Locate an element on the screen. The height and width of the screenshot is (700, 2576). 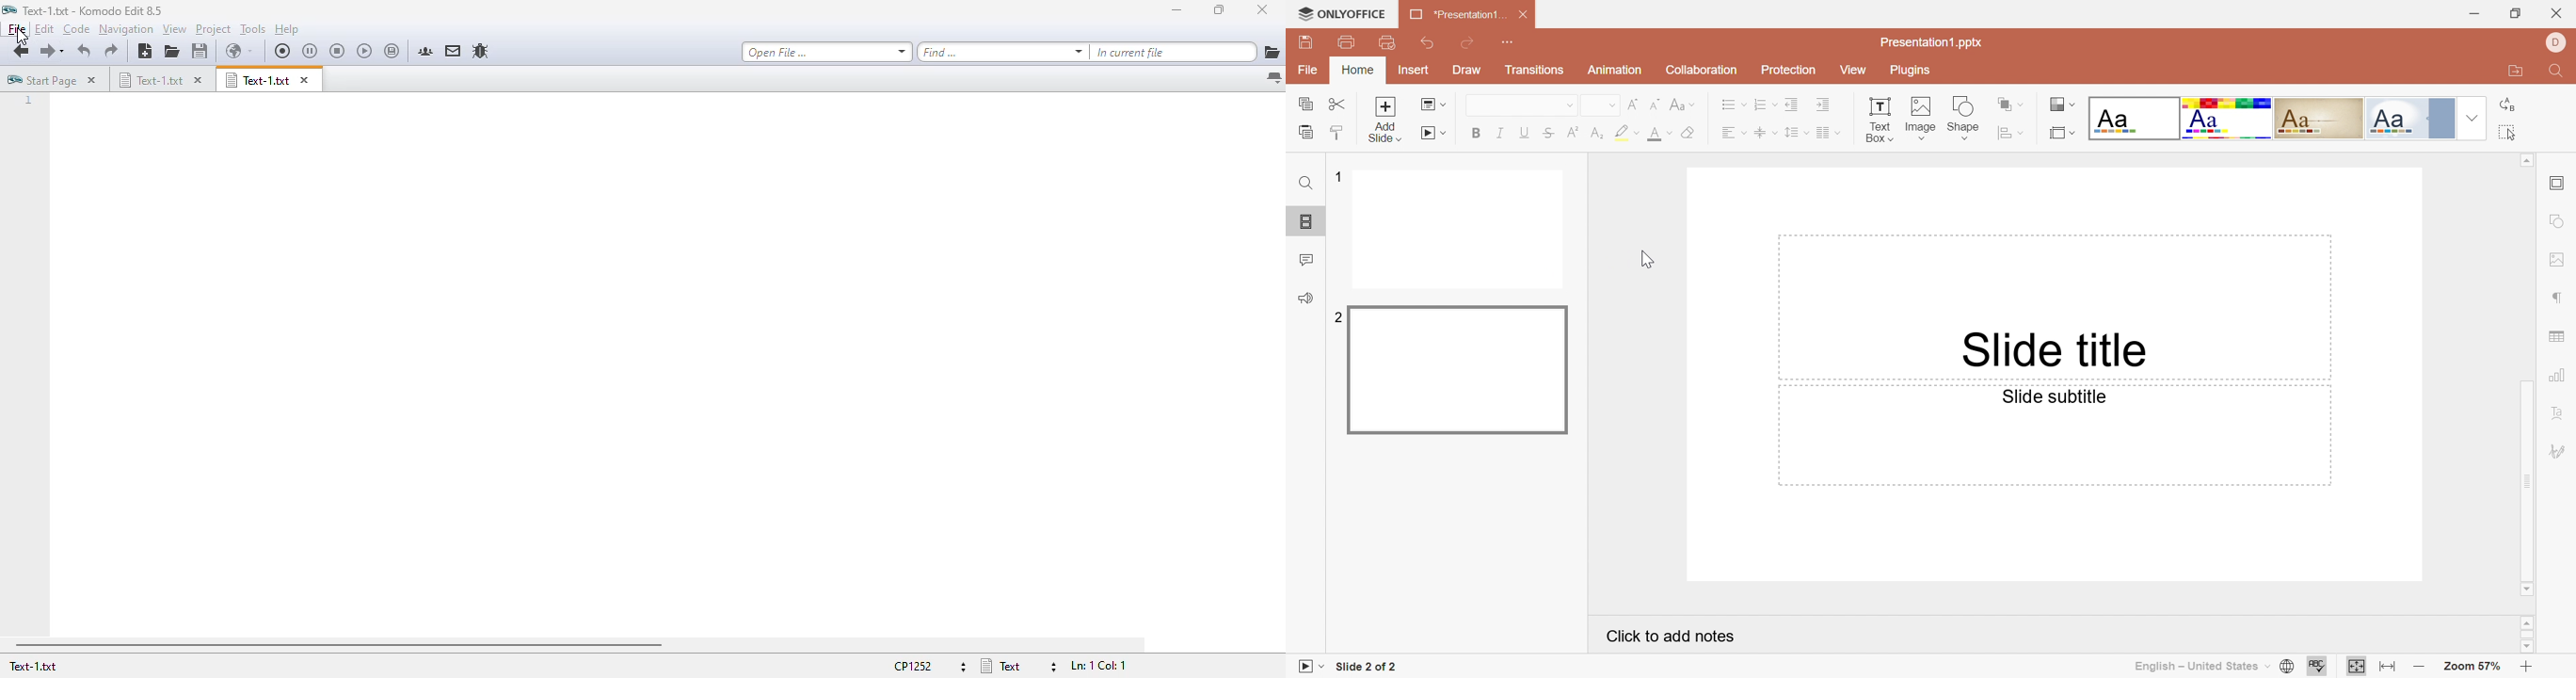
Superscript is located at coordinates (1572, 130).